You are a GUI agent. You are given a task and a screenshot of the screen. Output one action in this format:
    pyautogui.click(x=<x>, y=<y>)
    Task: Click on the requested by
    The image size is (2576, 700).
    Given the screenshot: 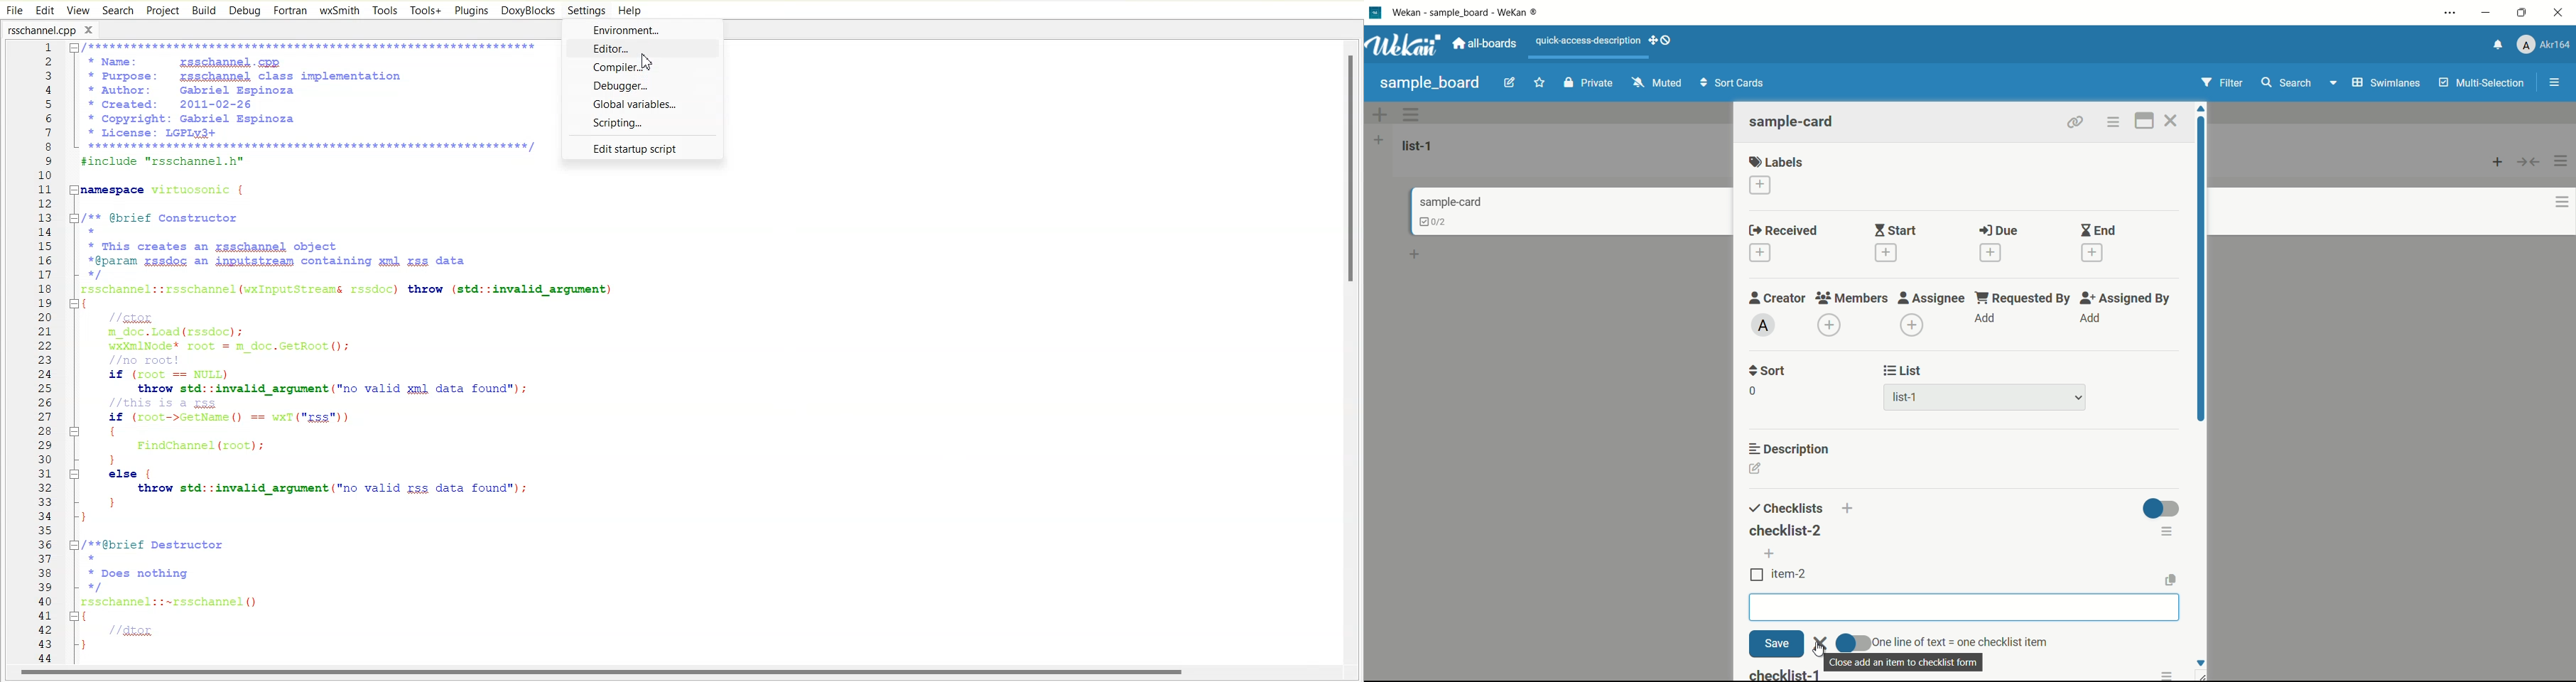 What is the action you would take?
    pyautogui.click(x=2024, y=297)
    